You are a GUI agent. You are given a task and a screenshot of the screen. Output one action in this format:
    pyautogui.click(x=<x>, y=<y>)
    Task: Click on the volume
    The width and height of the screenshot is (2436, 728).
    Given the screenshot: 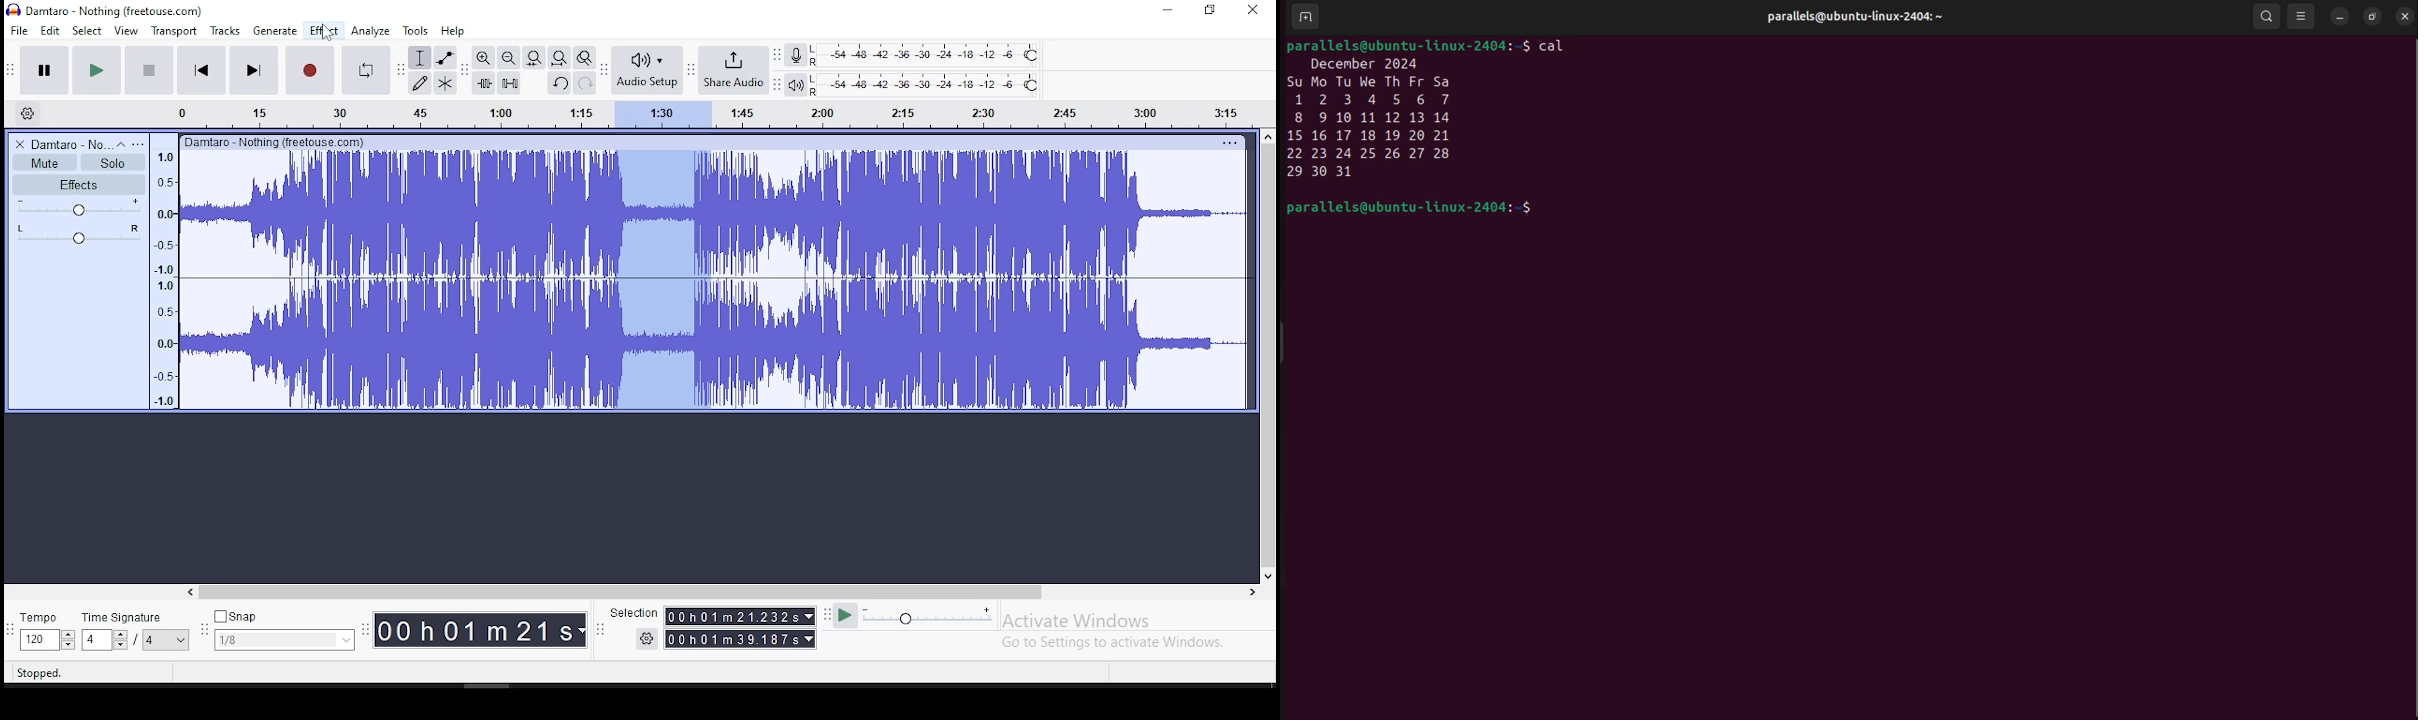 What is the action you would take?
    pyautogui.click(x=80, y=207)
    